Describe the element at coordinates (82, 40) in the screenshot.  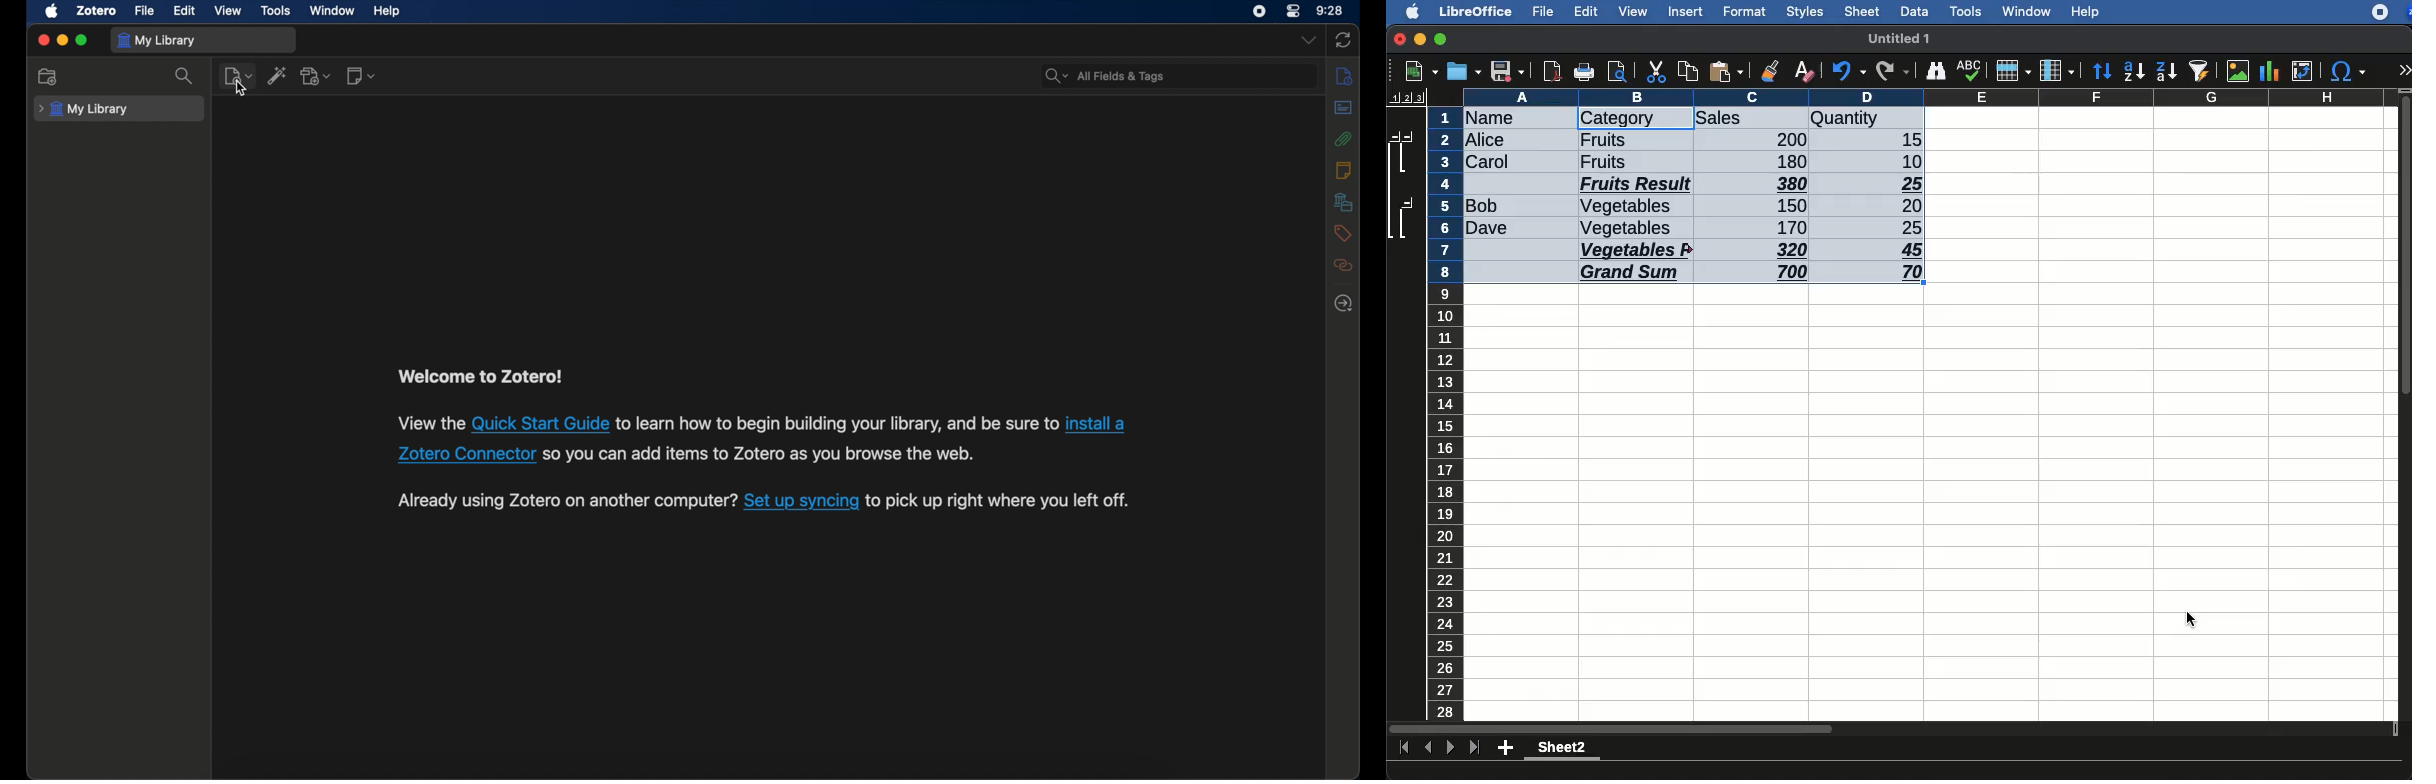
I see `maximize` at that location.